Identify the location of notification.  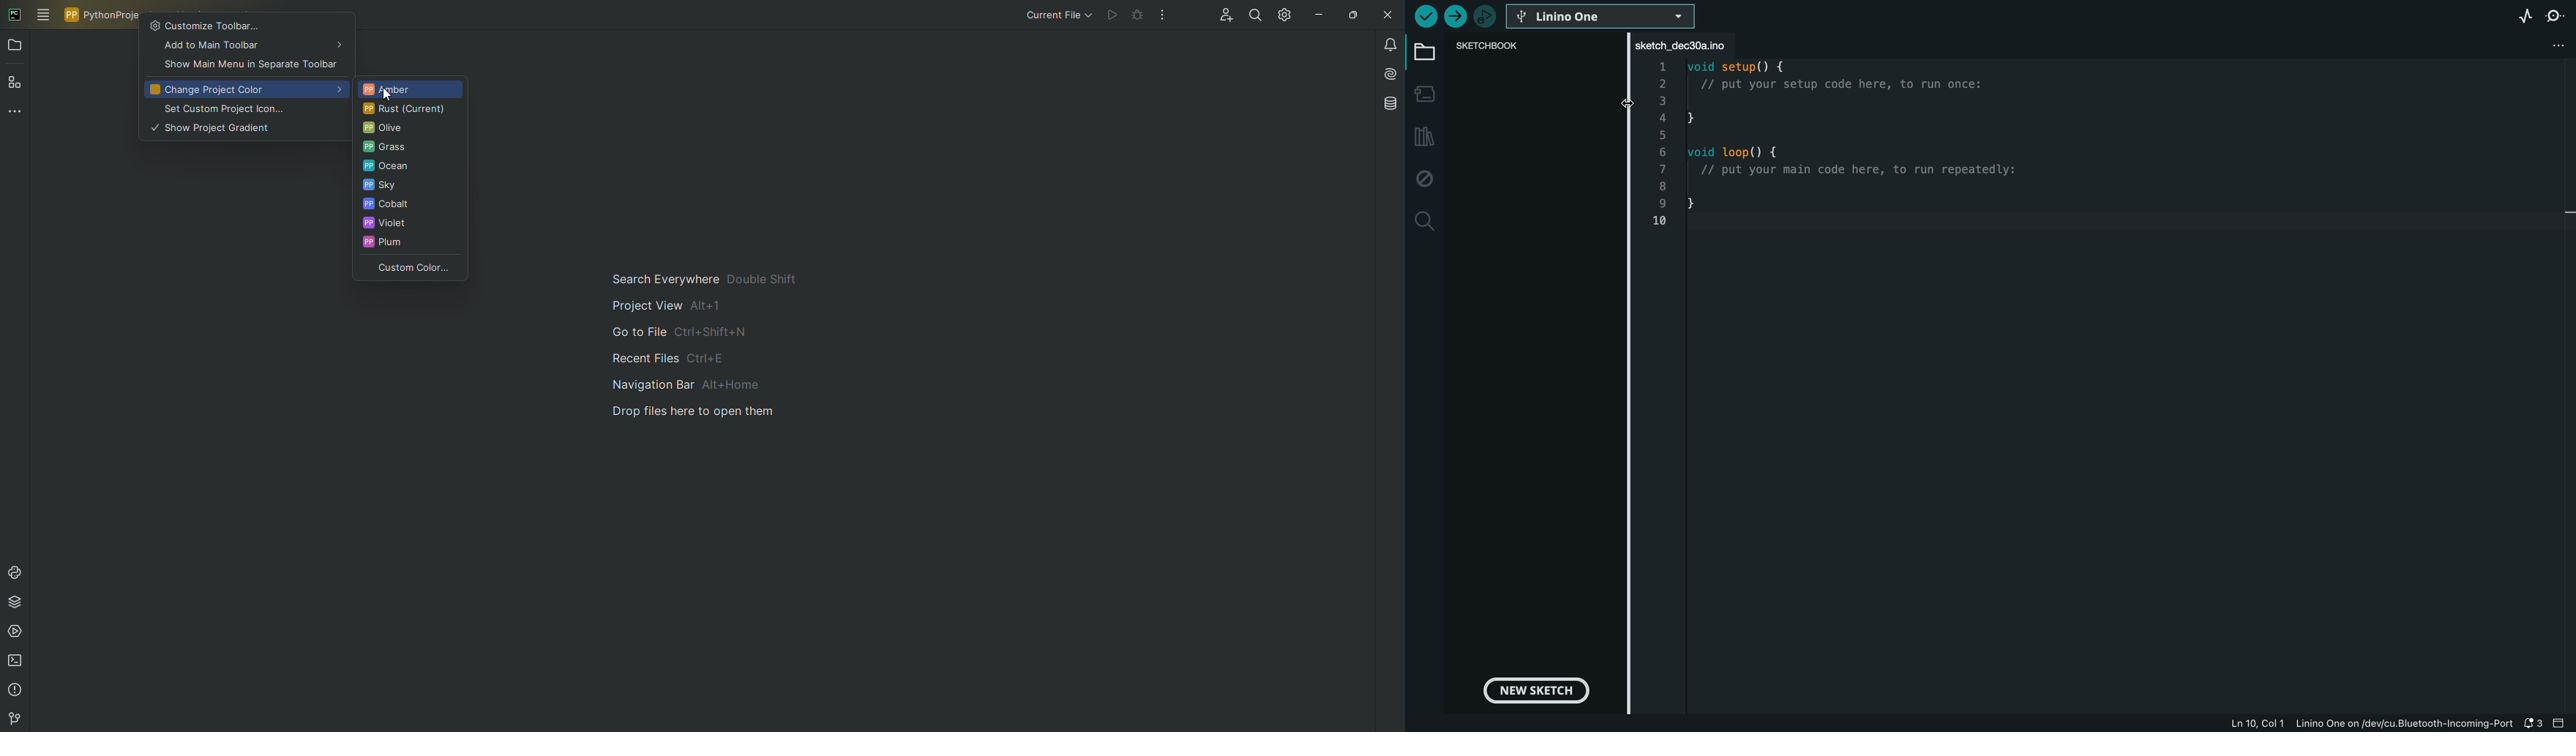
(2532, 723).